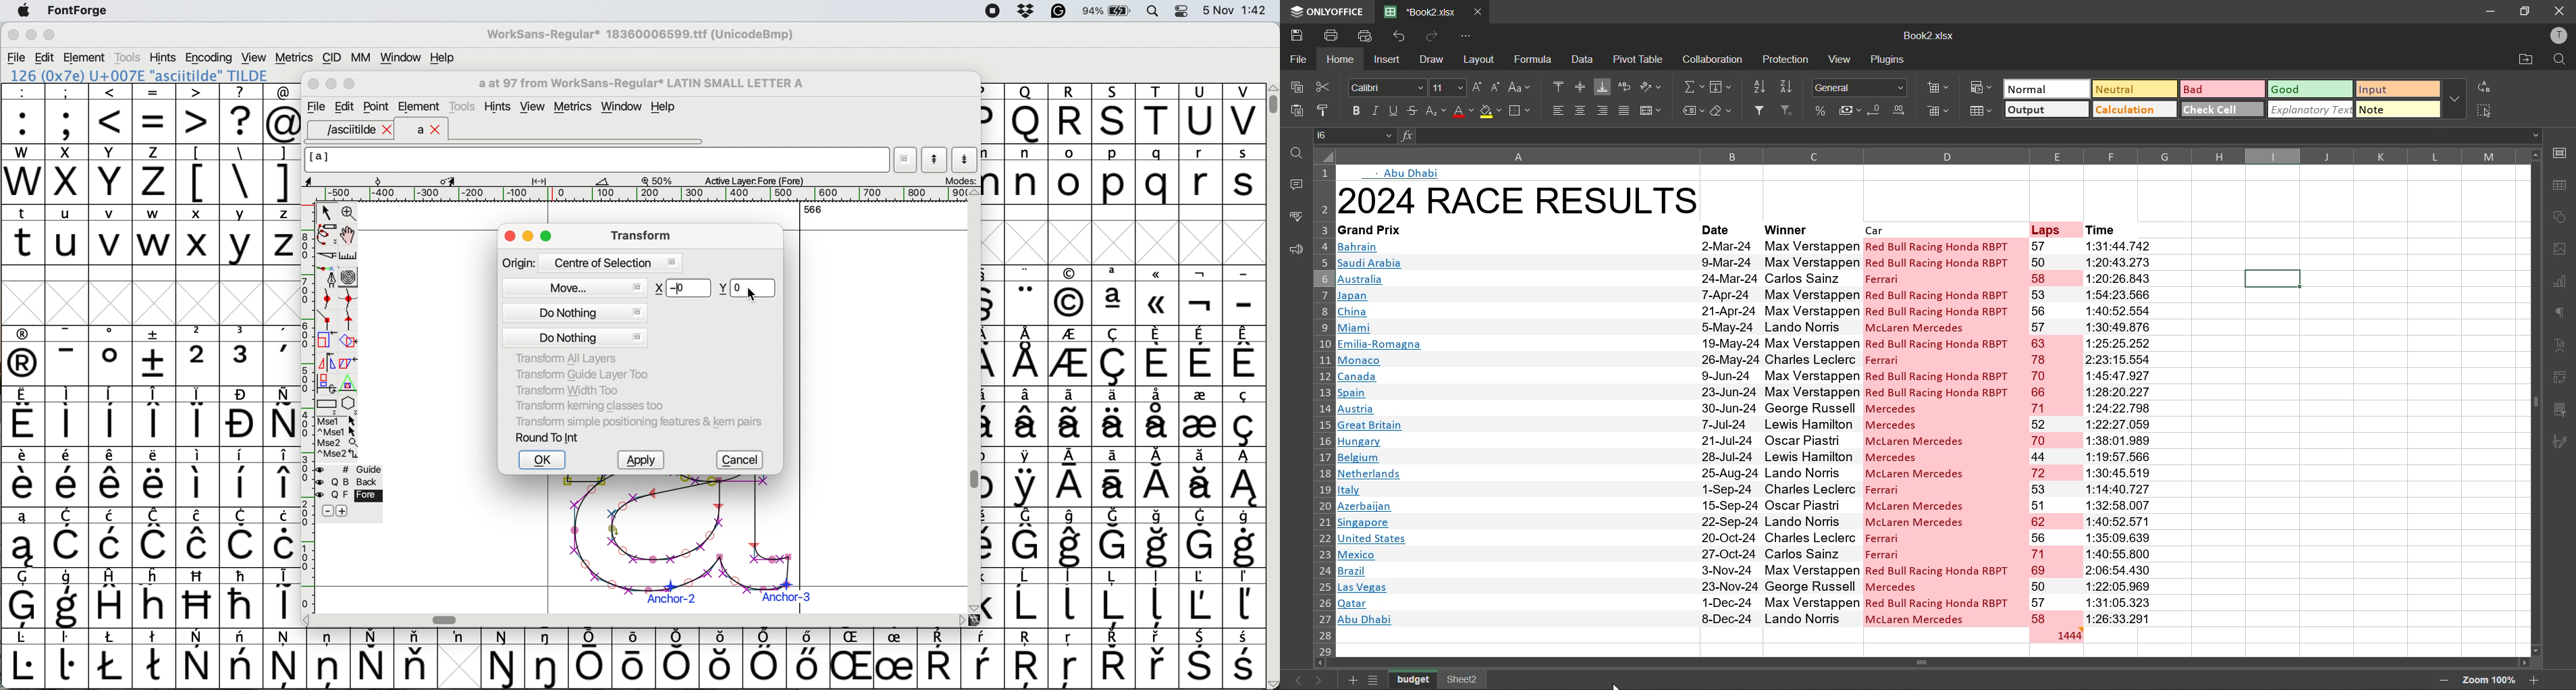 The width and height of the screenshot is (2576, 700). Describe the element at coordinates (1117, 415) in the screenshot. I see `symbol` at that location.